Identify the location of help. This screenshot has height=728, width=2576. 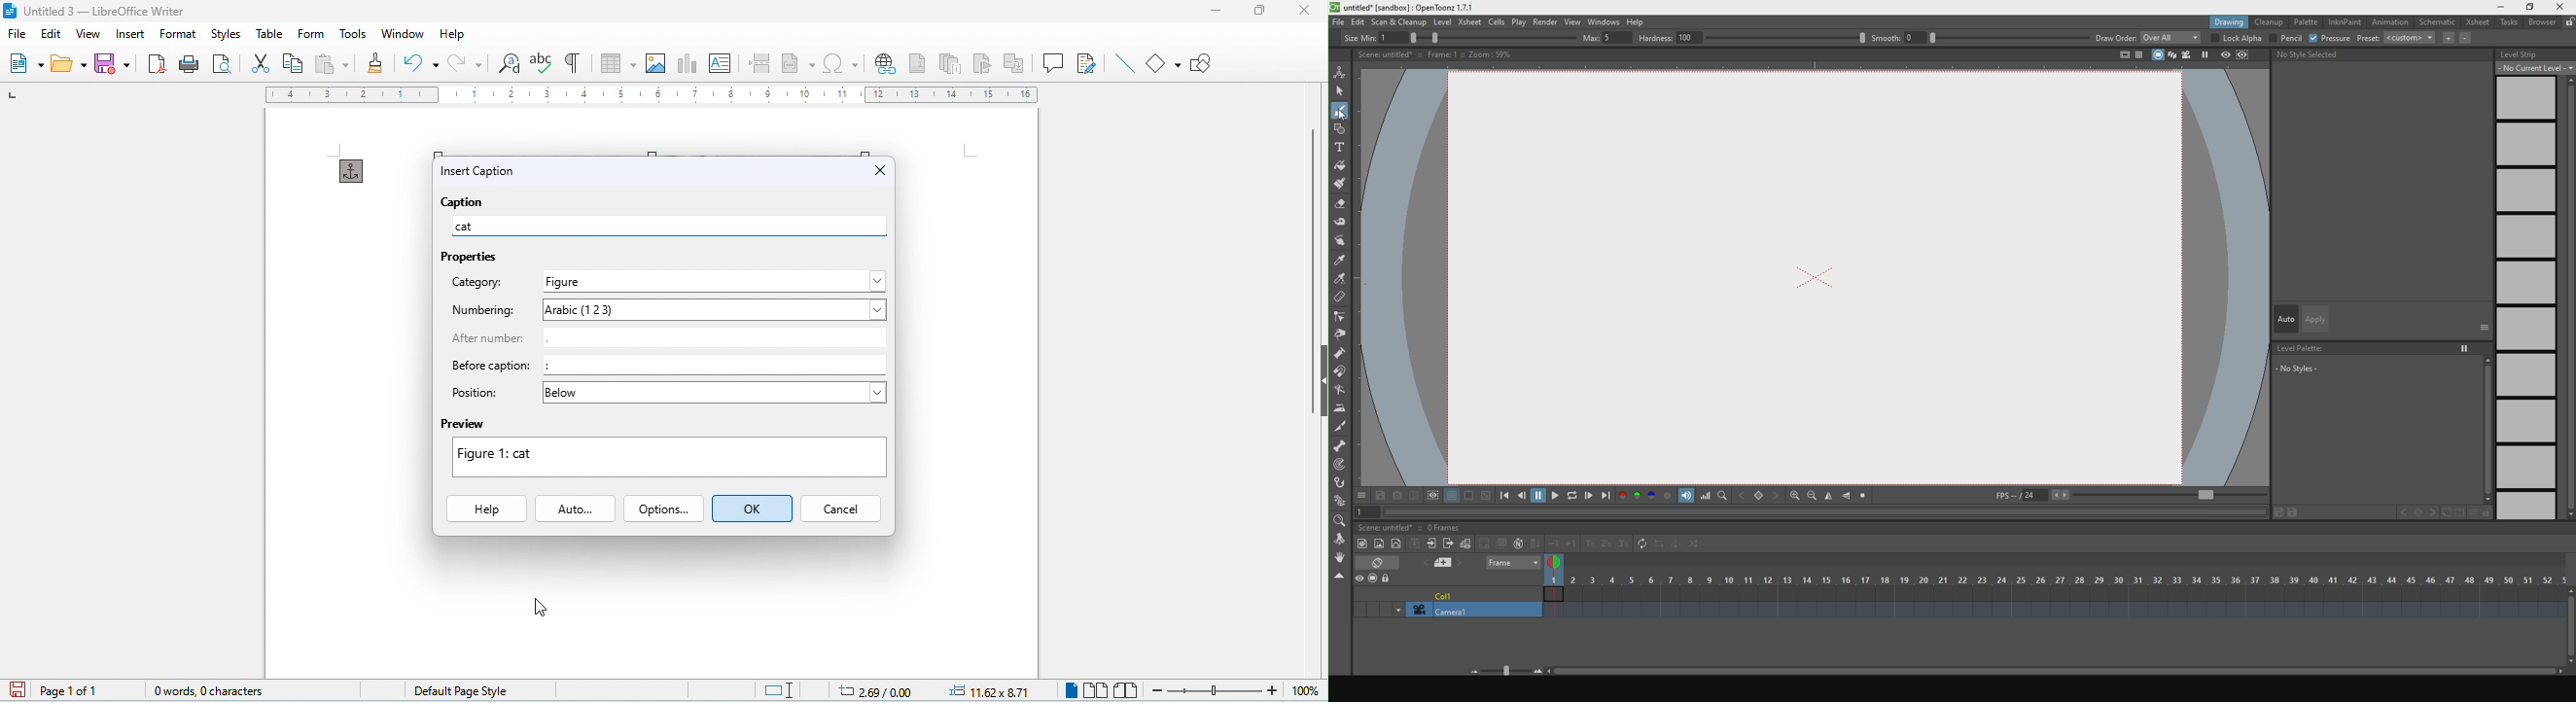
(452, 34).